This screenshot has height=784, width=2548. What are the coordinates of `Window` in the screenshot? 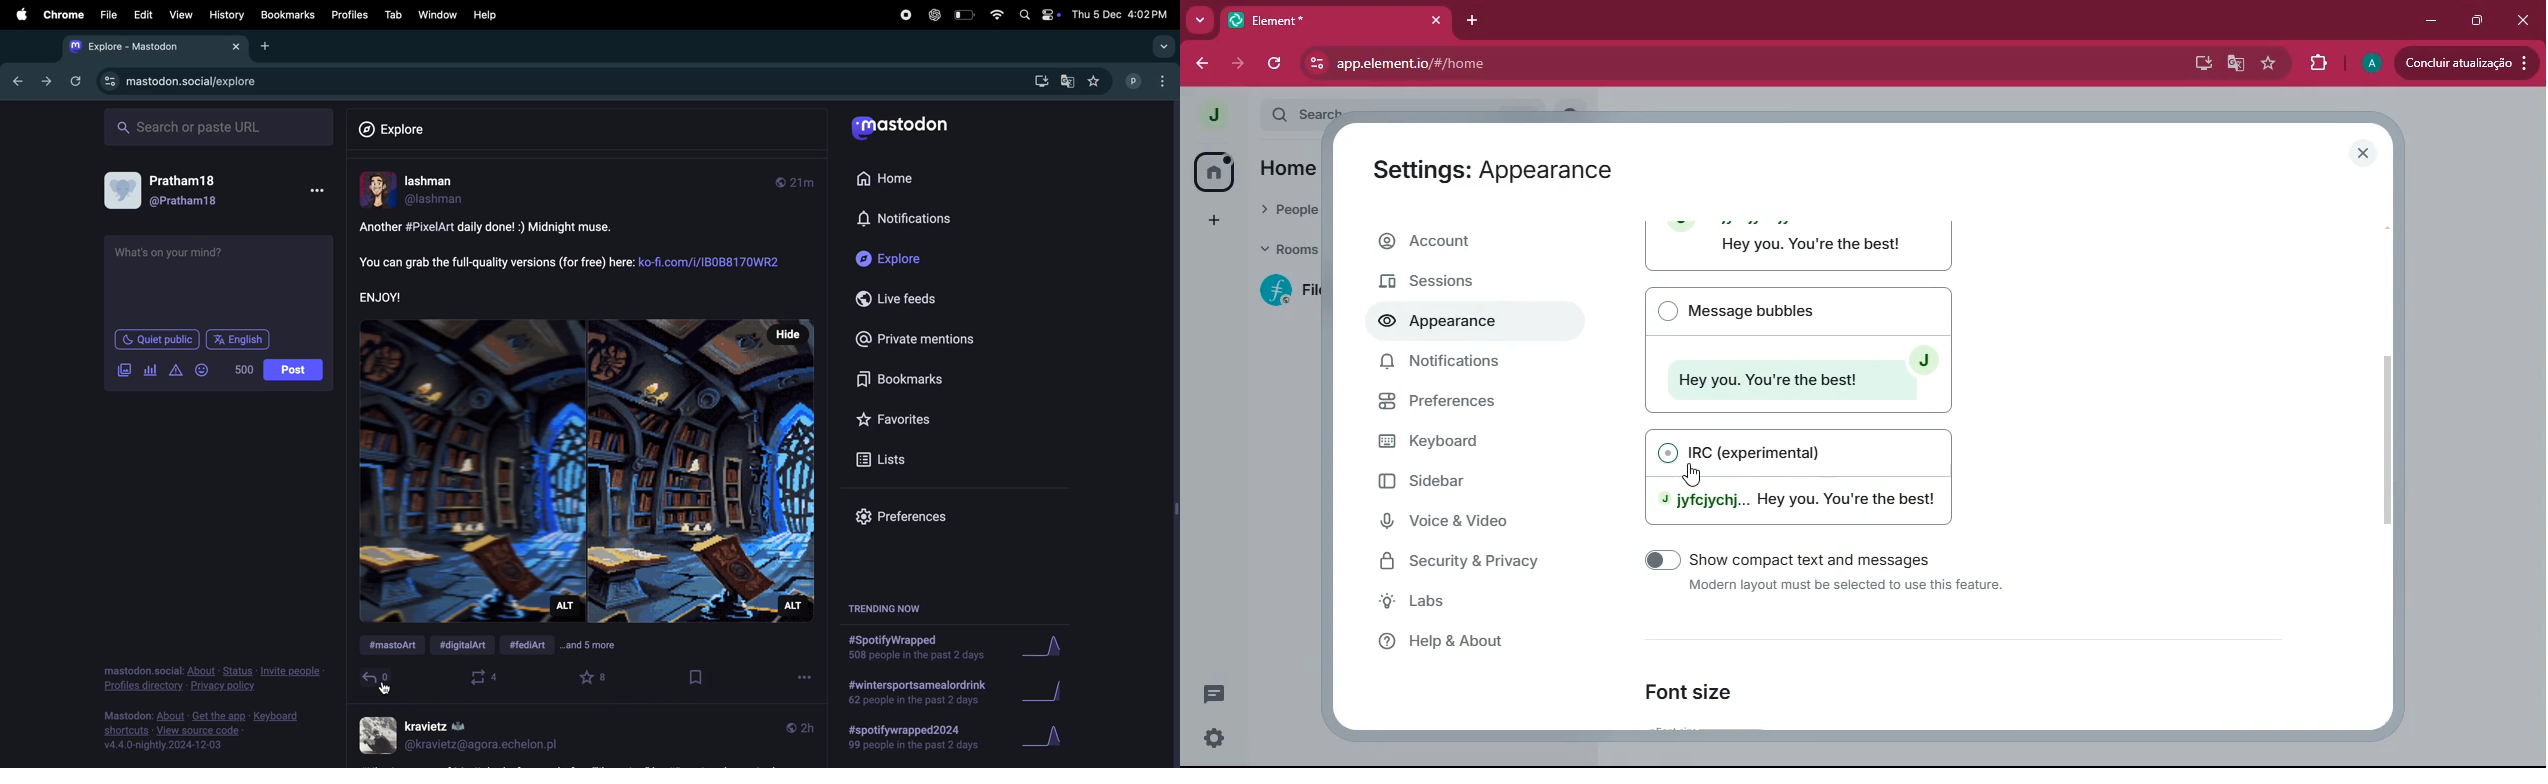 It's located at (435, 15).